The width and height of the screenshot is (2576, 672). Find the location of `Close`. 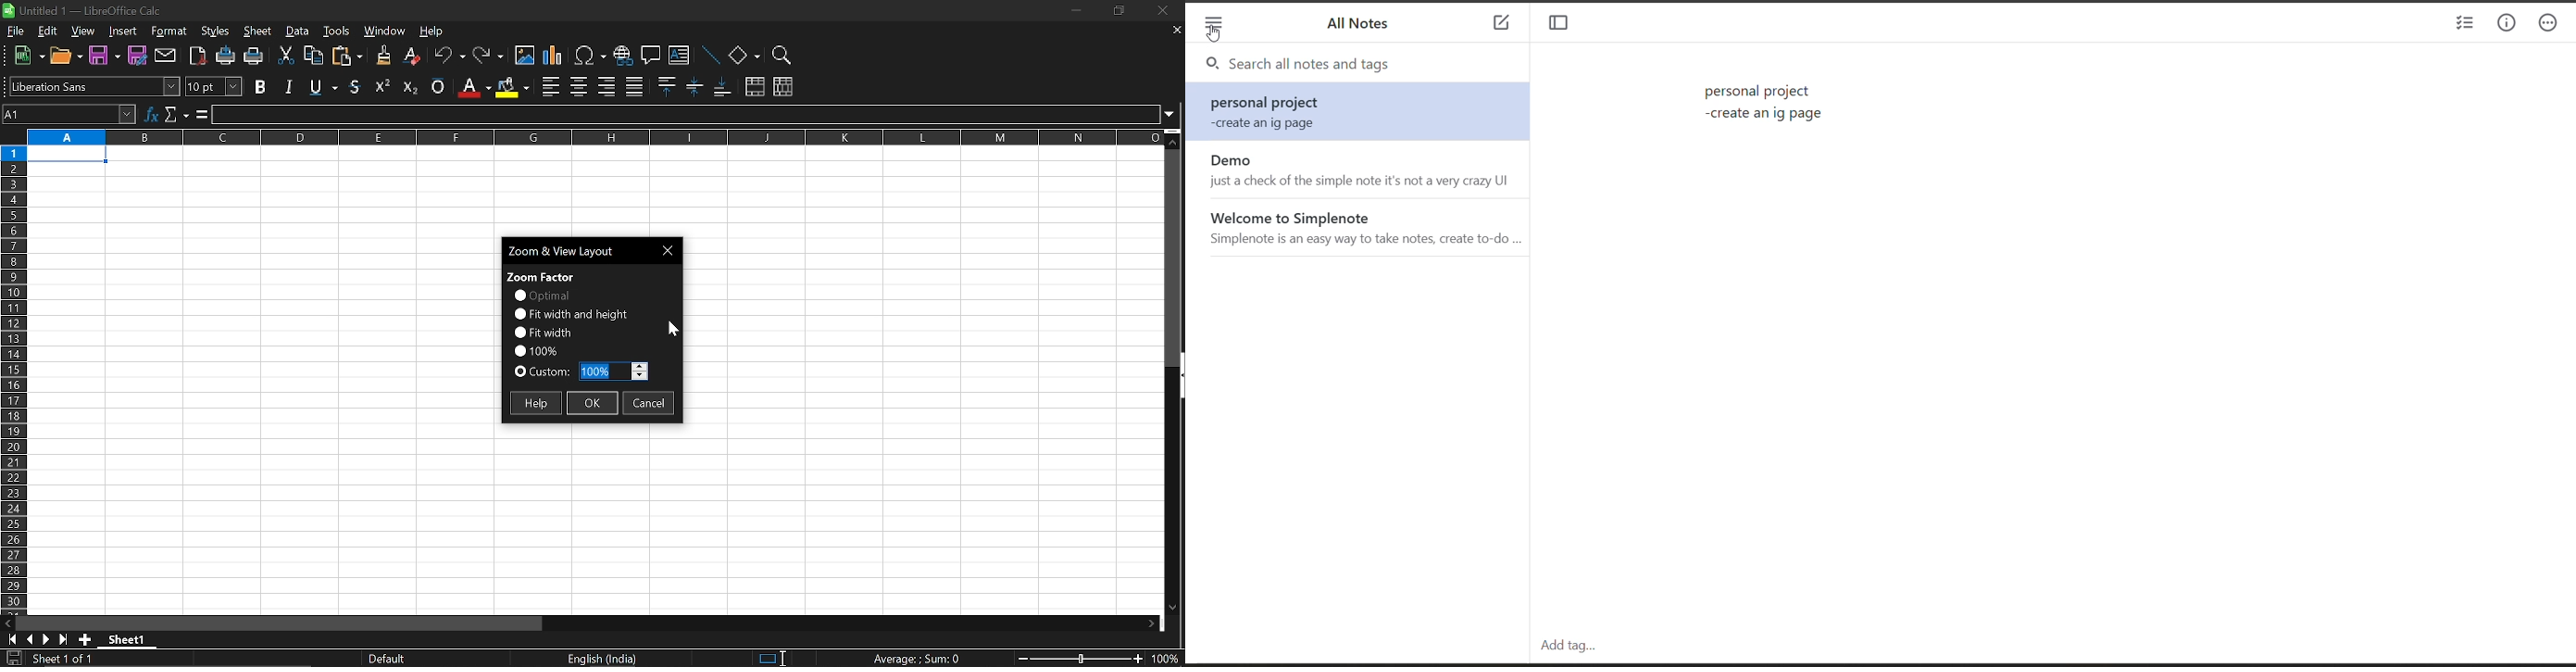

Close is located at coordinates (670, 250).